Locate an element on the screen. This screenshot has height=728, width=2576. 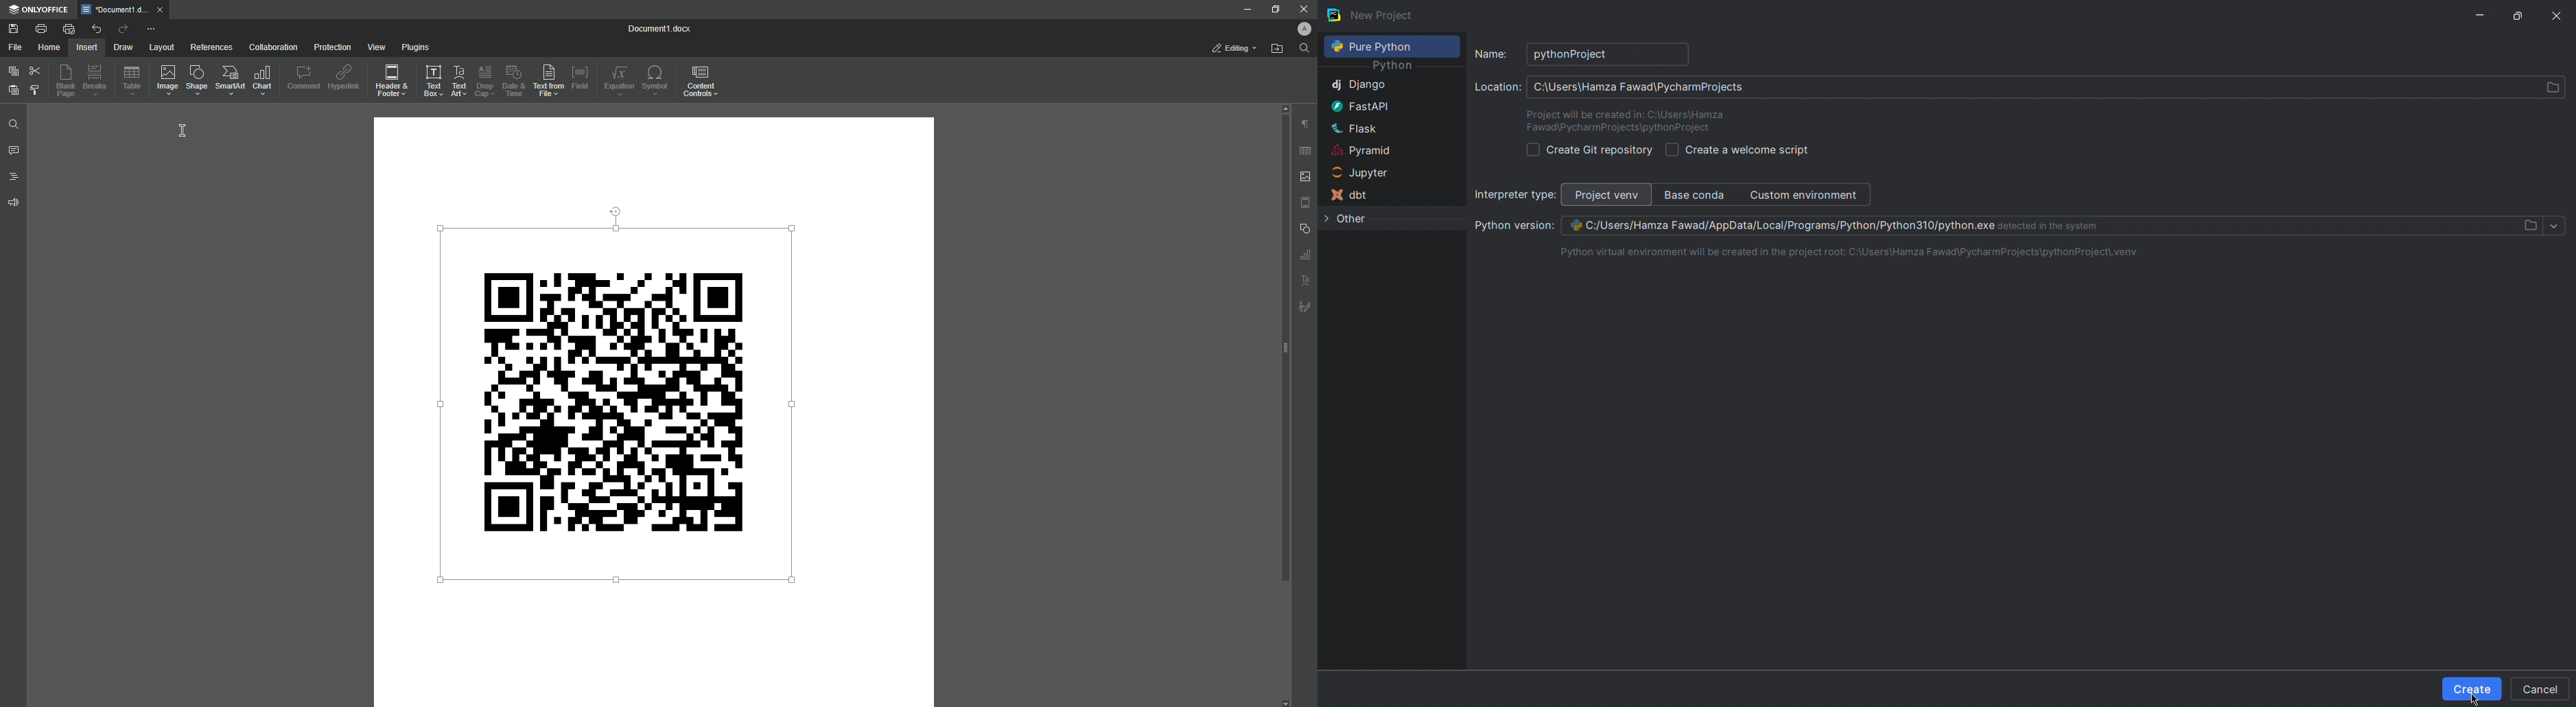
Collaboration is located at coordinates (270, 49).